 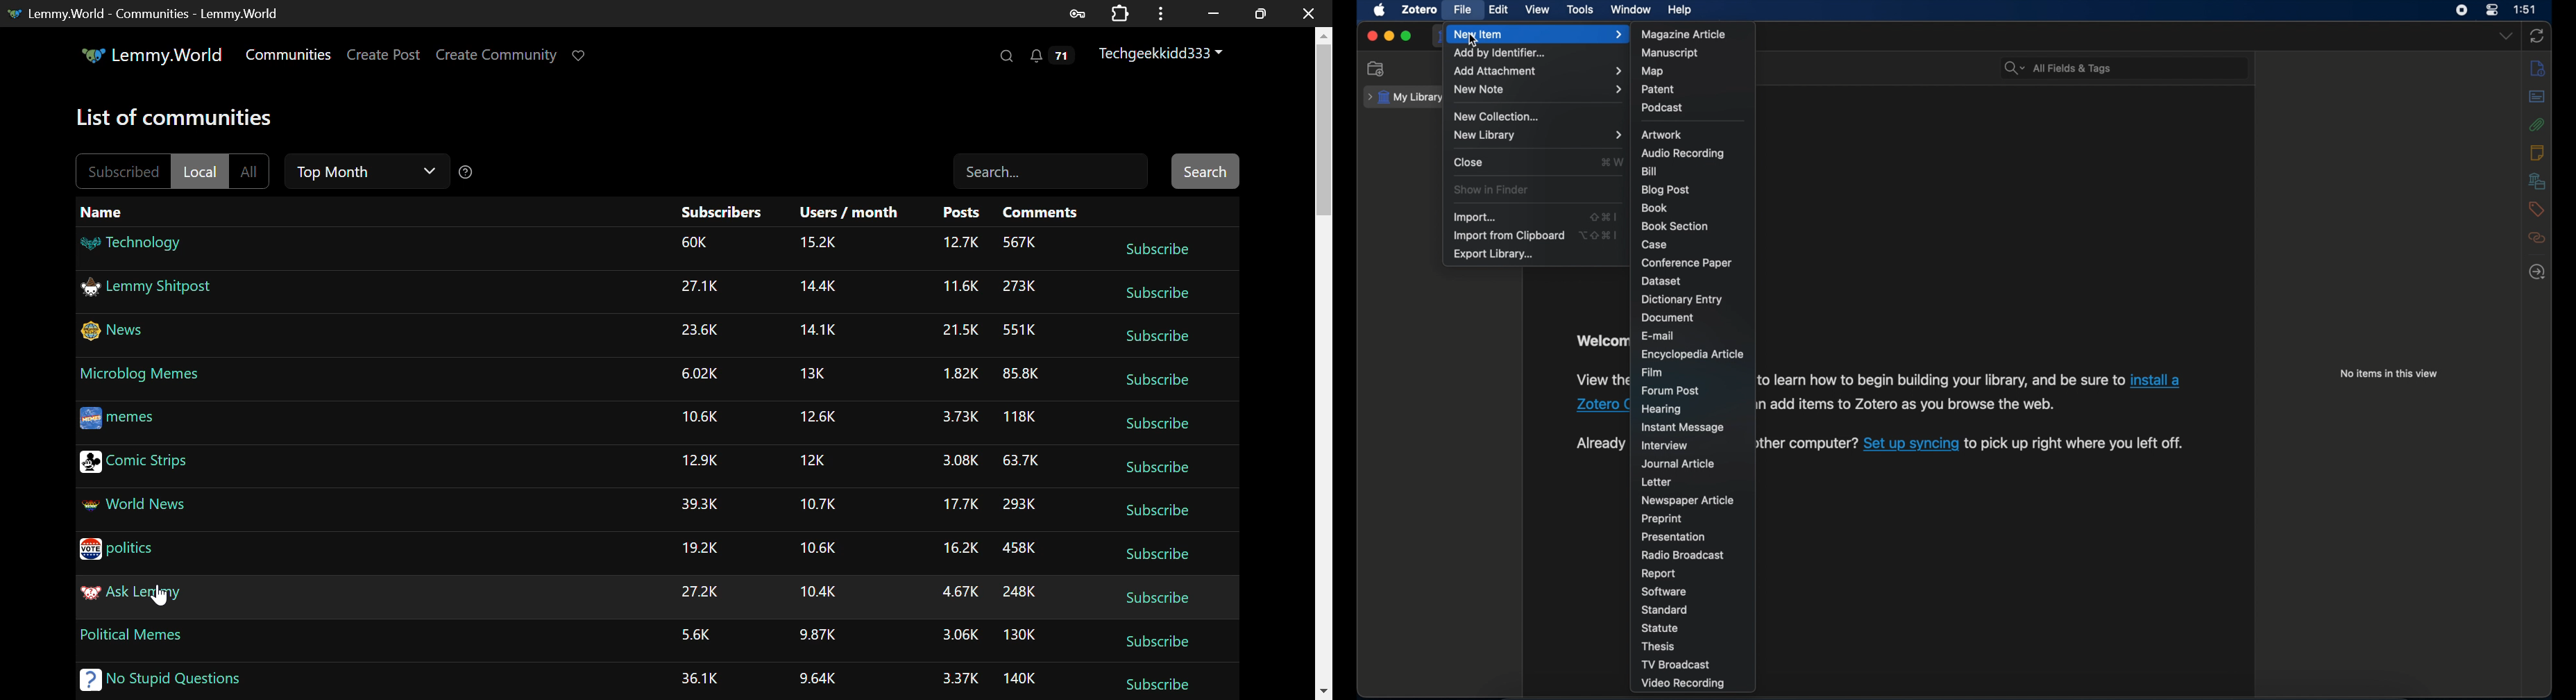 I want to click on preprint, so click(x=1663, y=519).